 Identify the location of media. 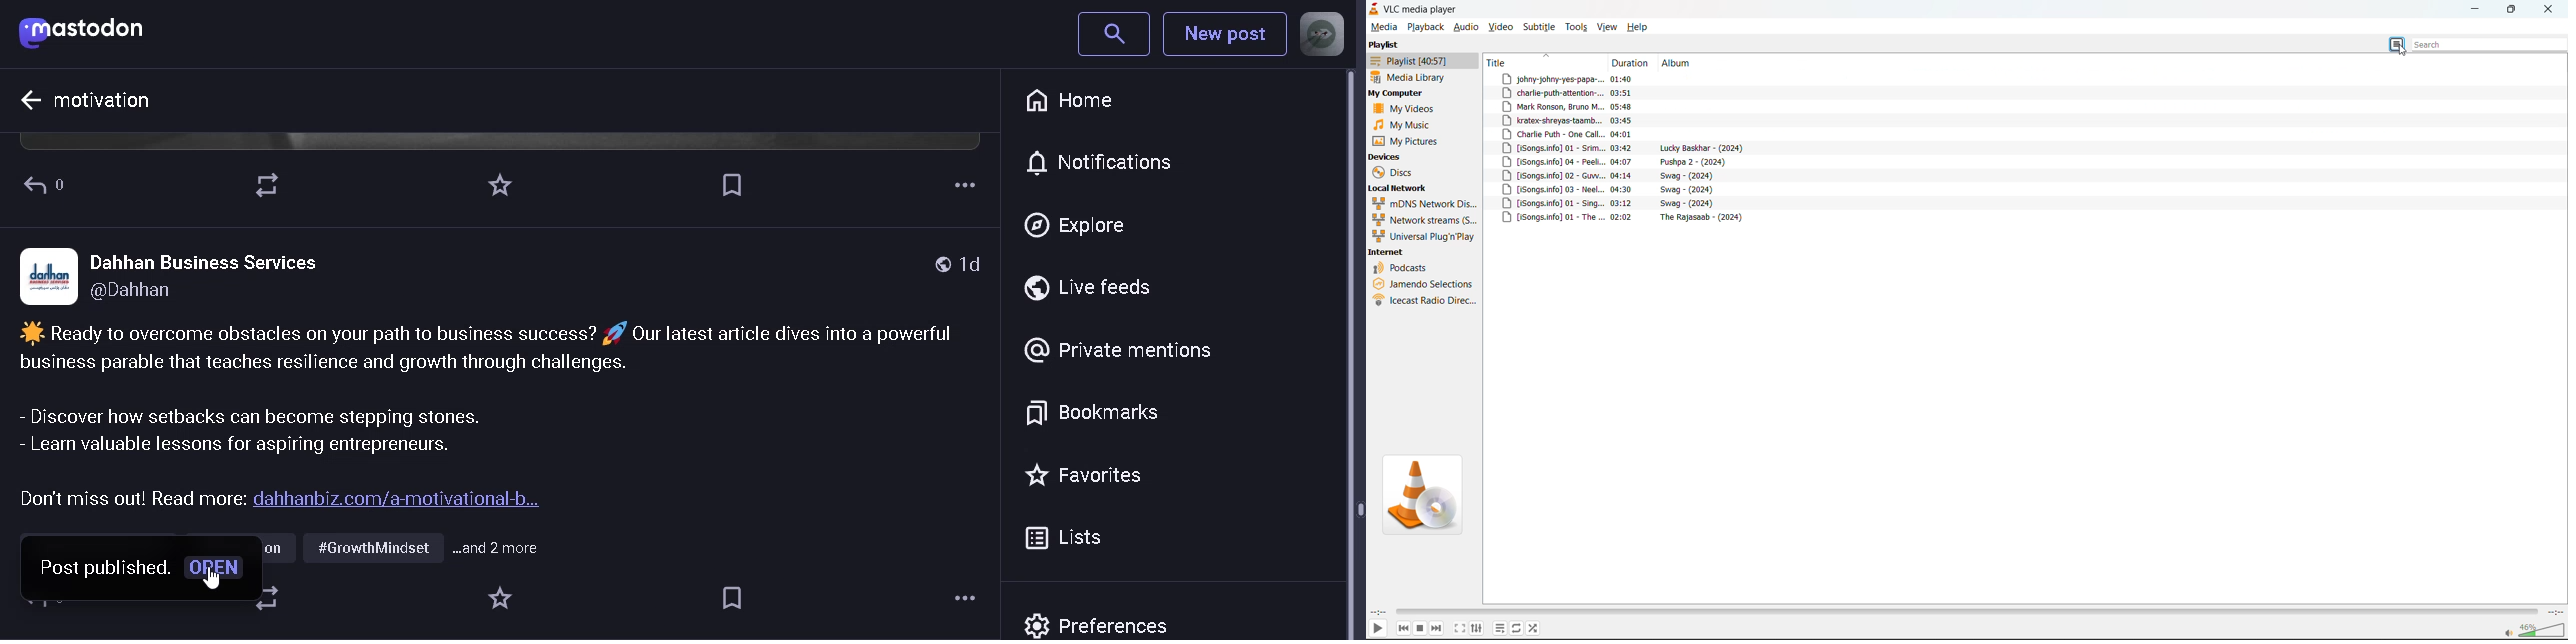
(1384, 26).